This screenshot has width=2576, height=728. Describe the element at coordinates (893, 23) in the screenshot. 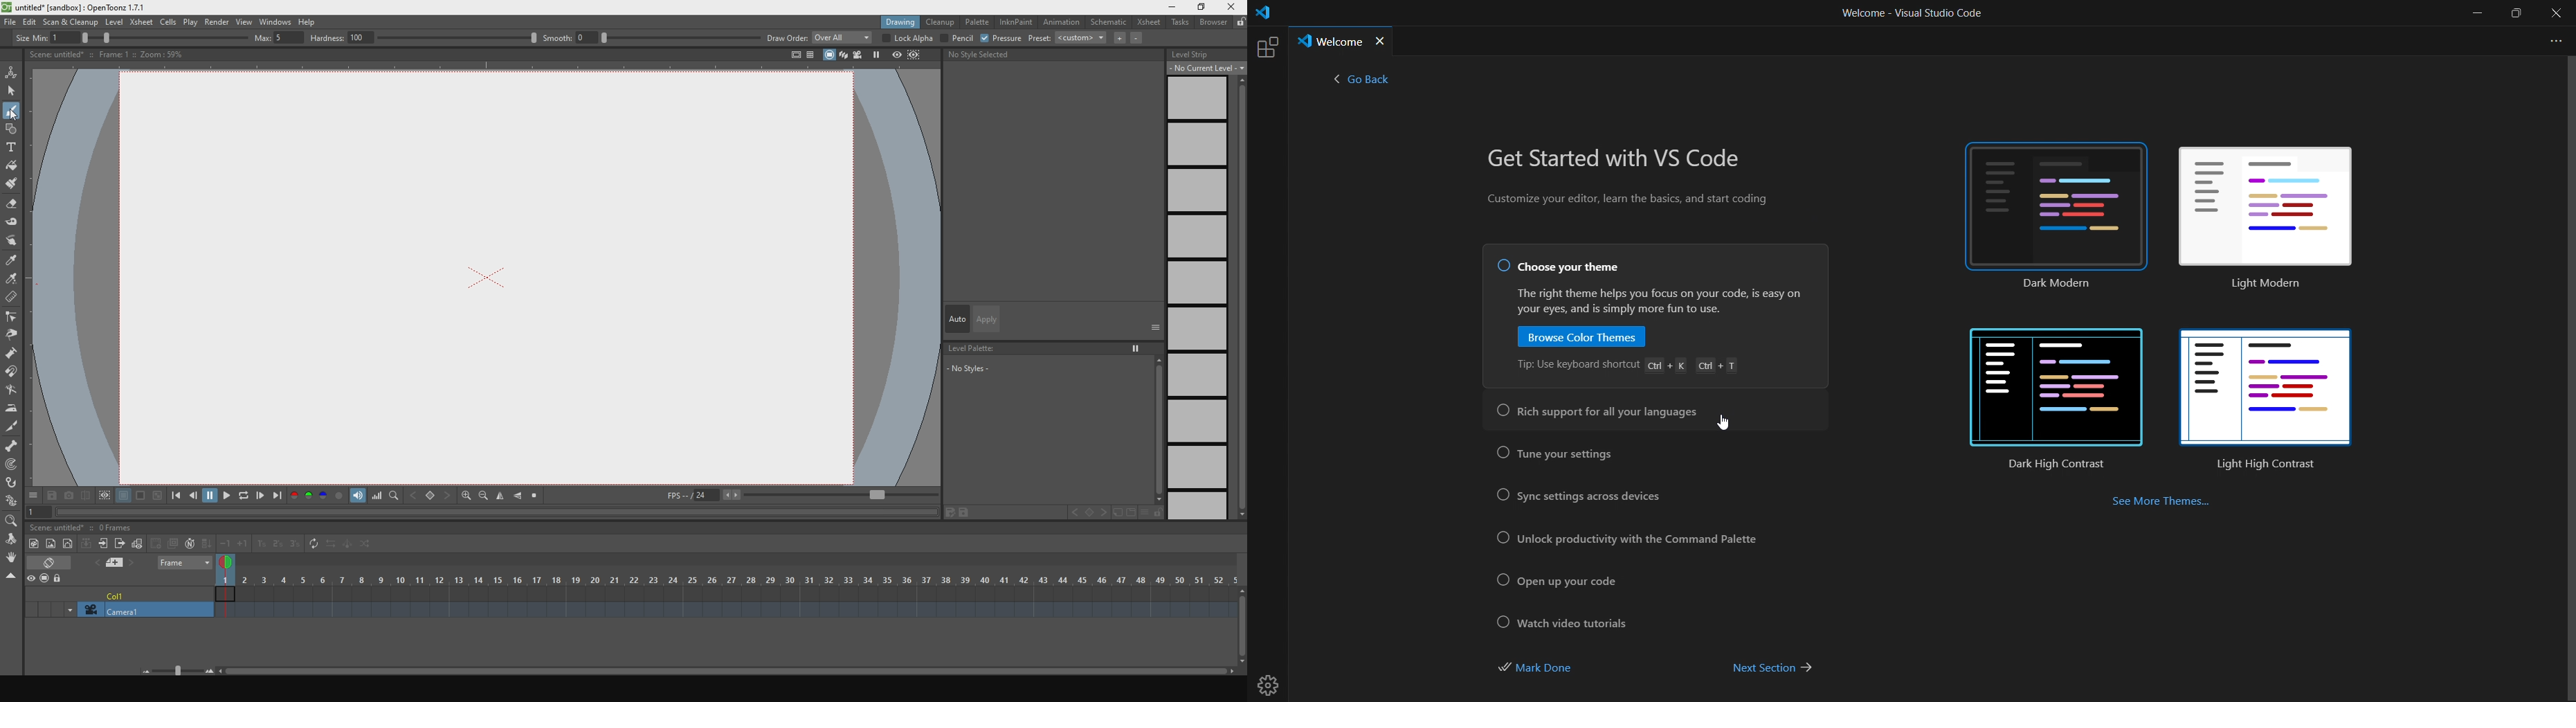

I see `drawing` at that location.